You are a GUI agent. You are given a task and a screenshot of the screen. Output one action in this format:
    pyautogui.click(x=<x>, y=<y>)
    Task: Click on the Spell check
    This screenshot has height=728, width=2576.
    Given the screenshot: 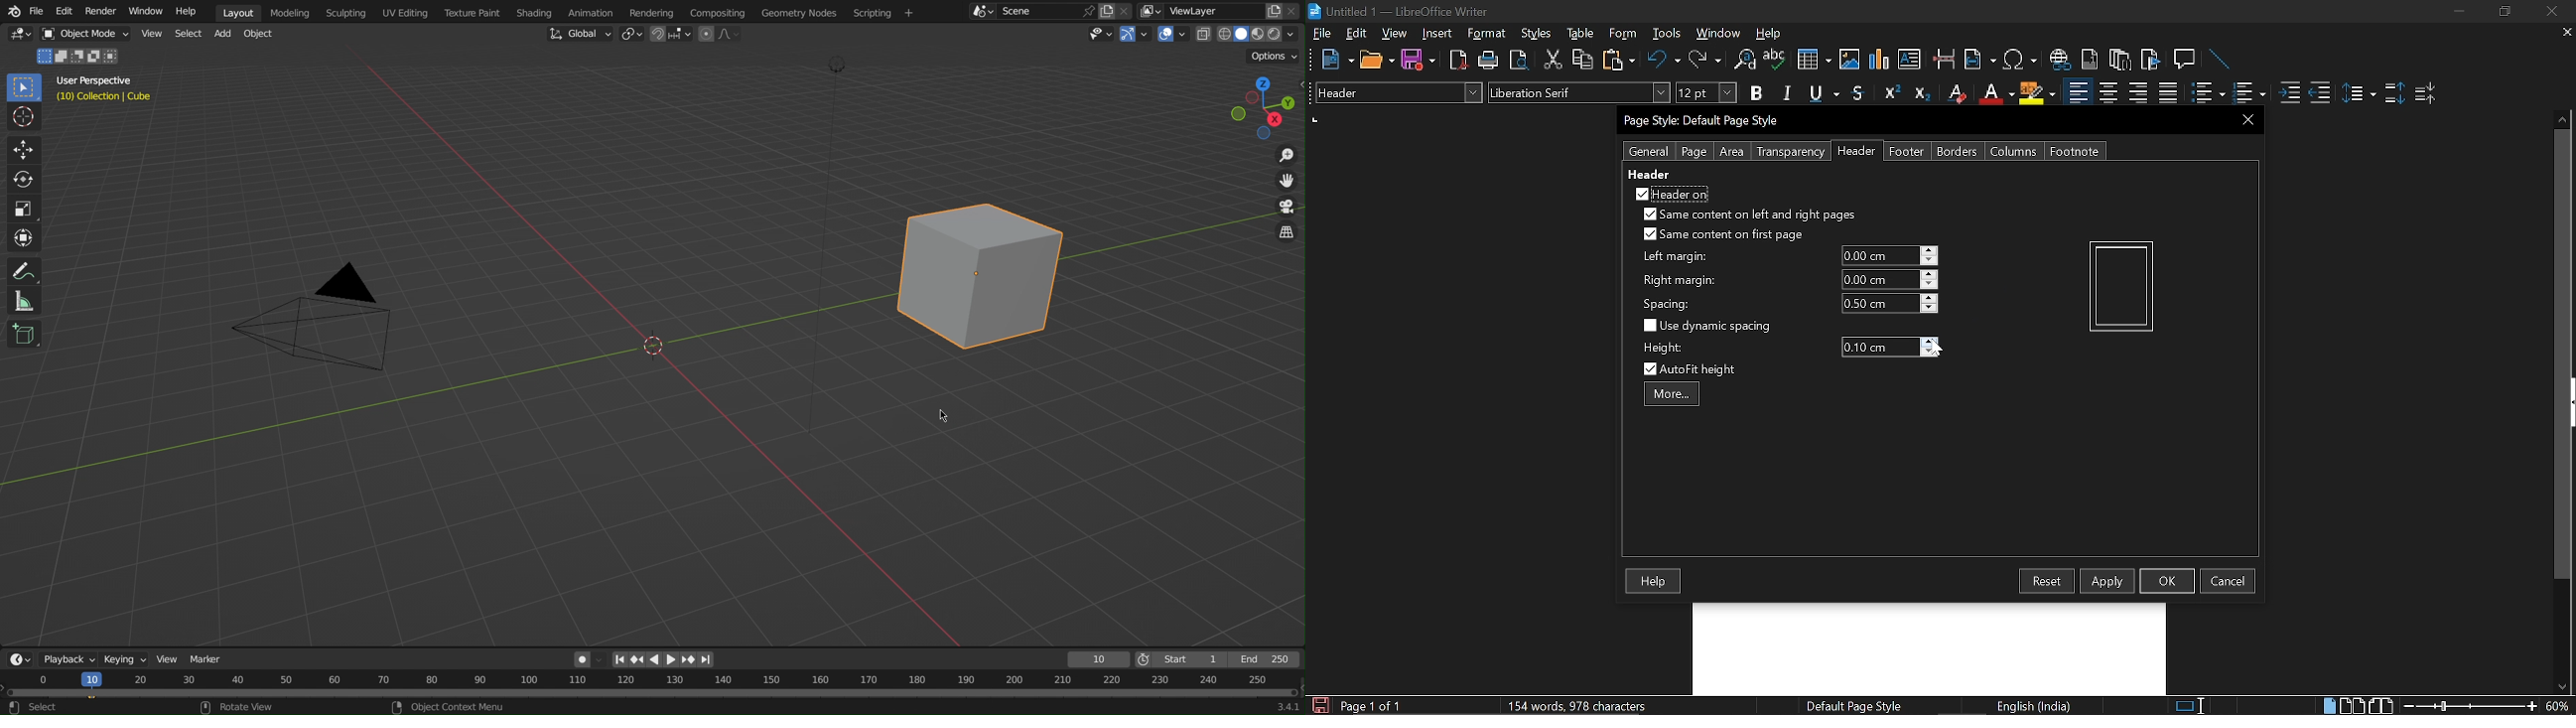 What is the action you would take?
    pyautogui.click(x=1775, y=60)
    